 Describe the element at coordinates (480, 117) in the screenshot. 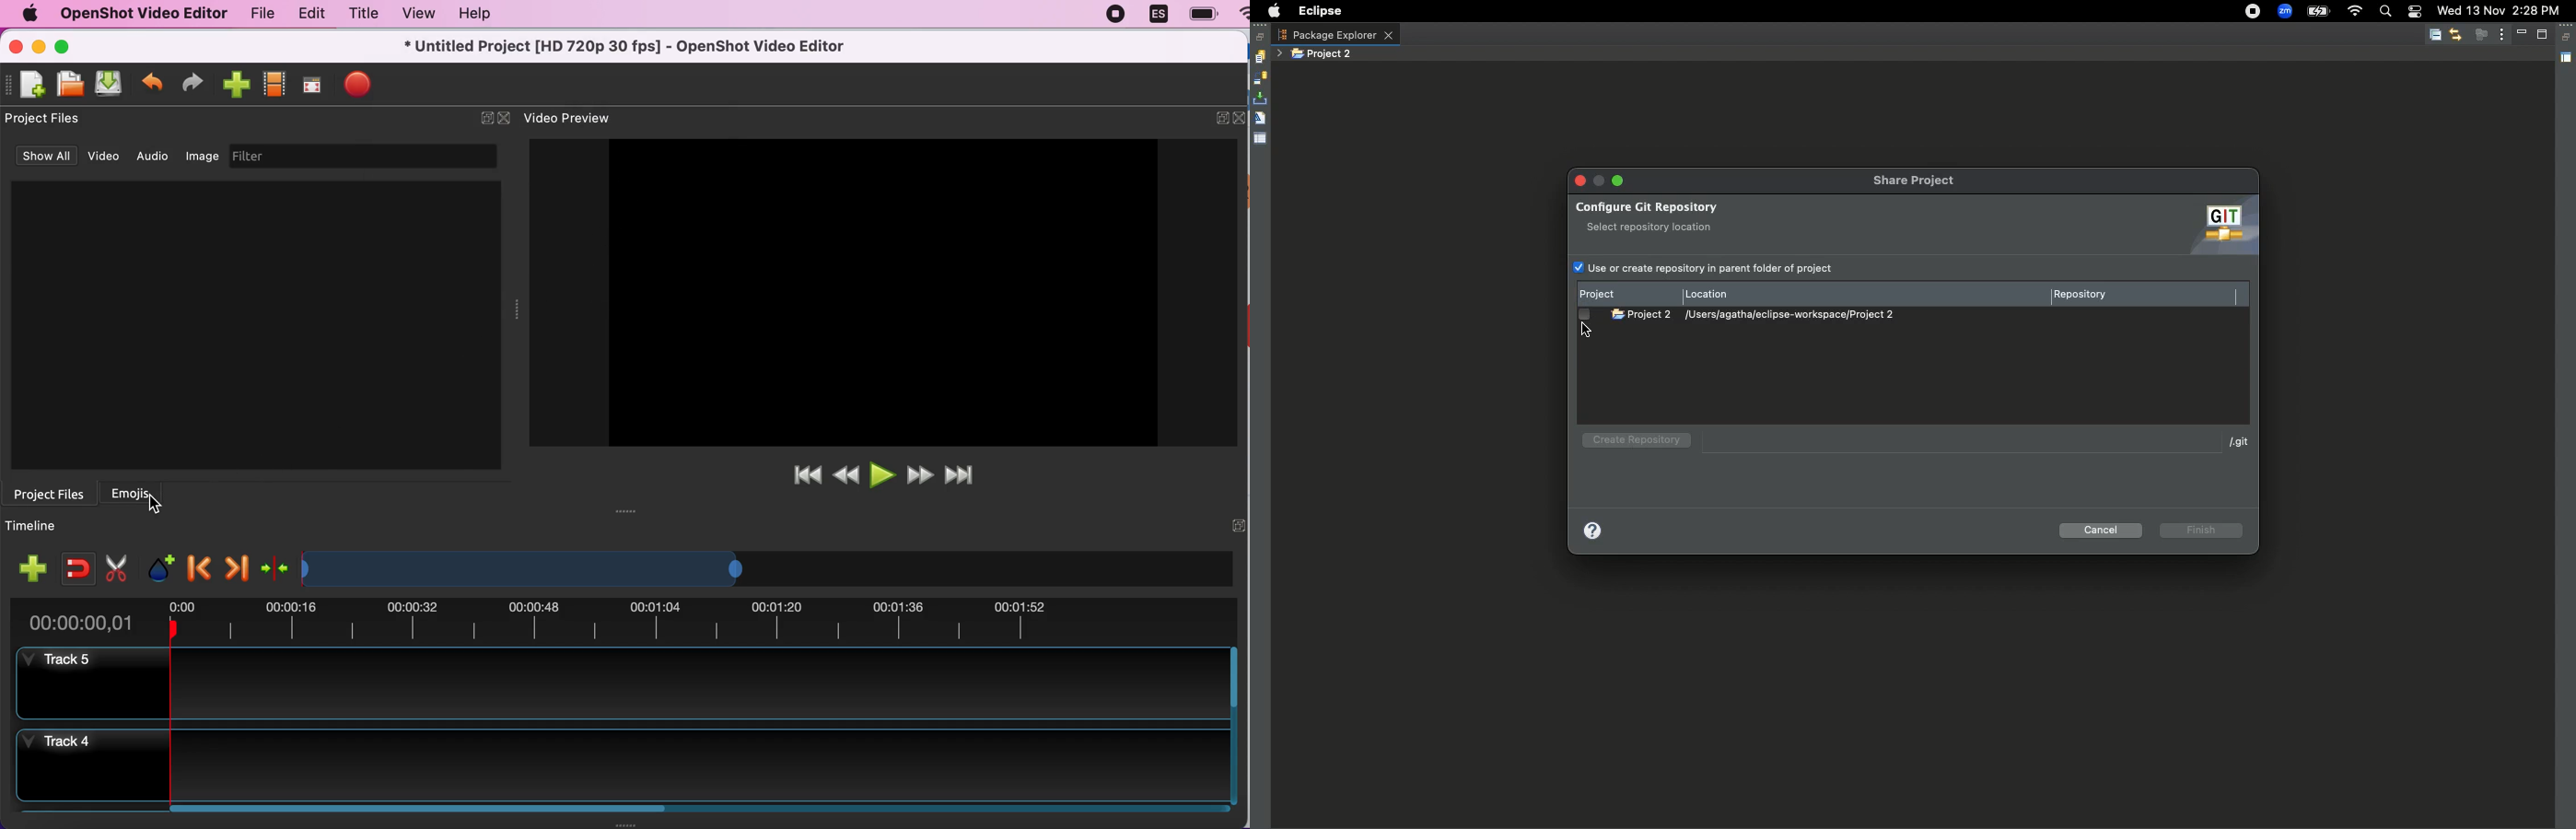

I see `expand/hide` at that location.